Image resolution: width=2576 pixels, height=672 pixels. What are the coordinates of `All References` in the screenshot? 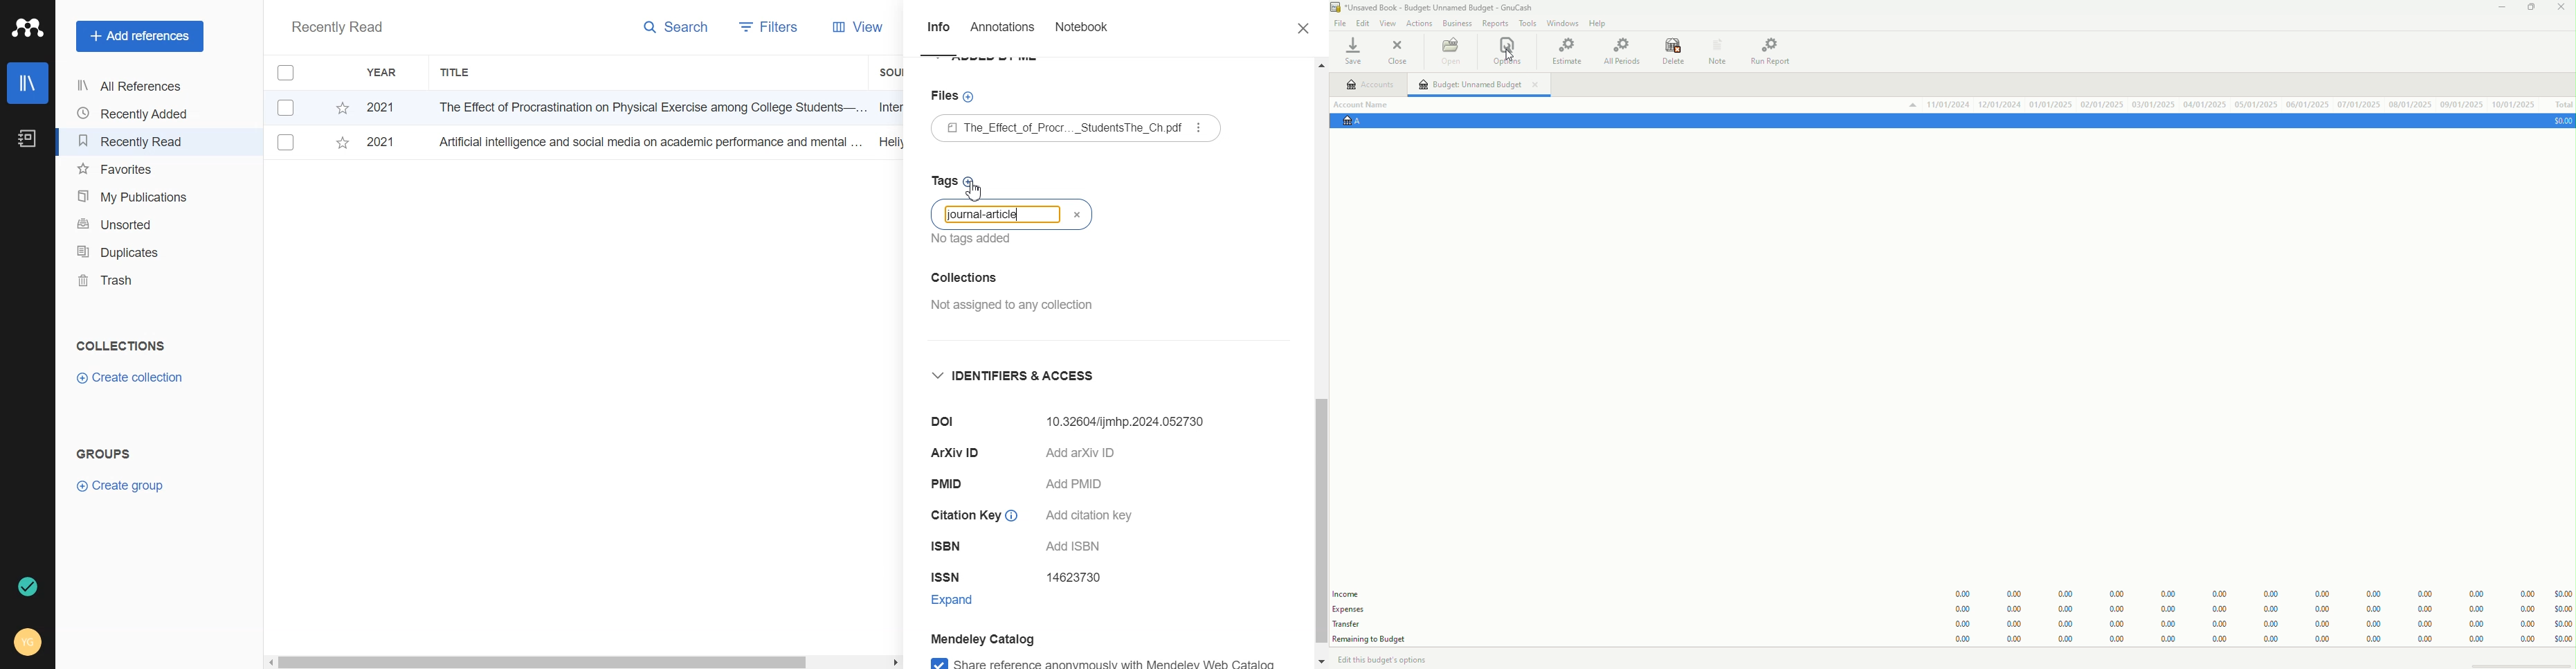 It's located at (135, 86).